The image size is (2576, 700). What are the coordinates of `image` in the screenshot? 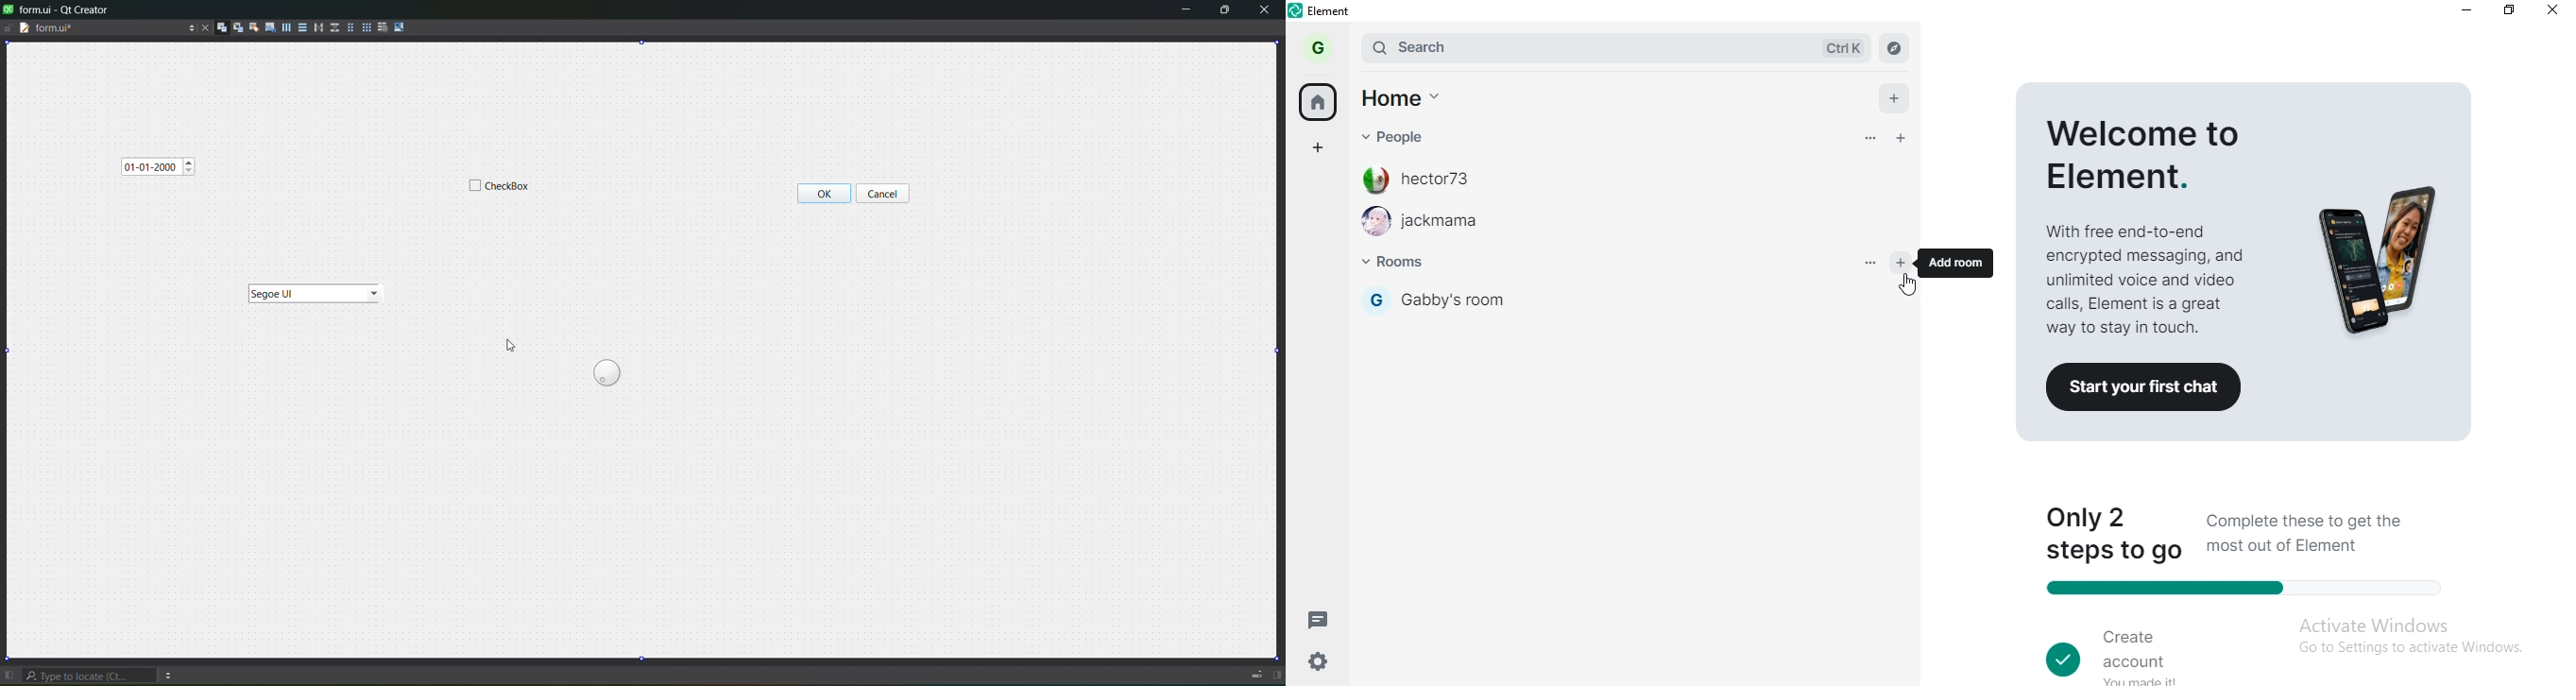 It's located at (2380, 262).